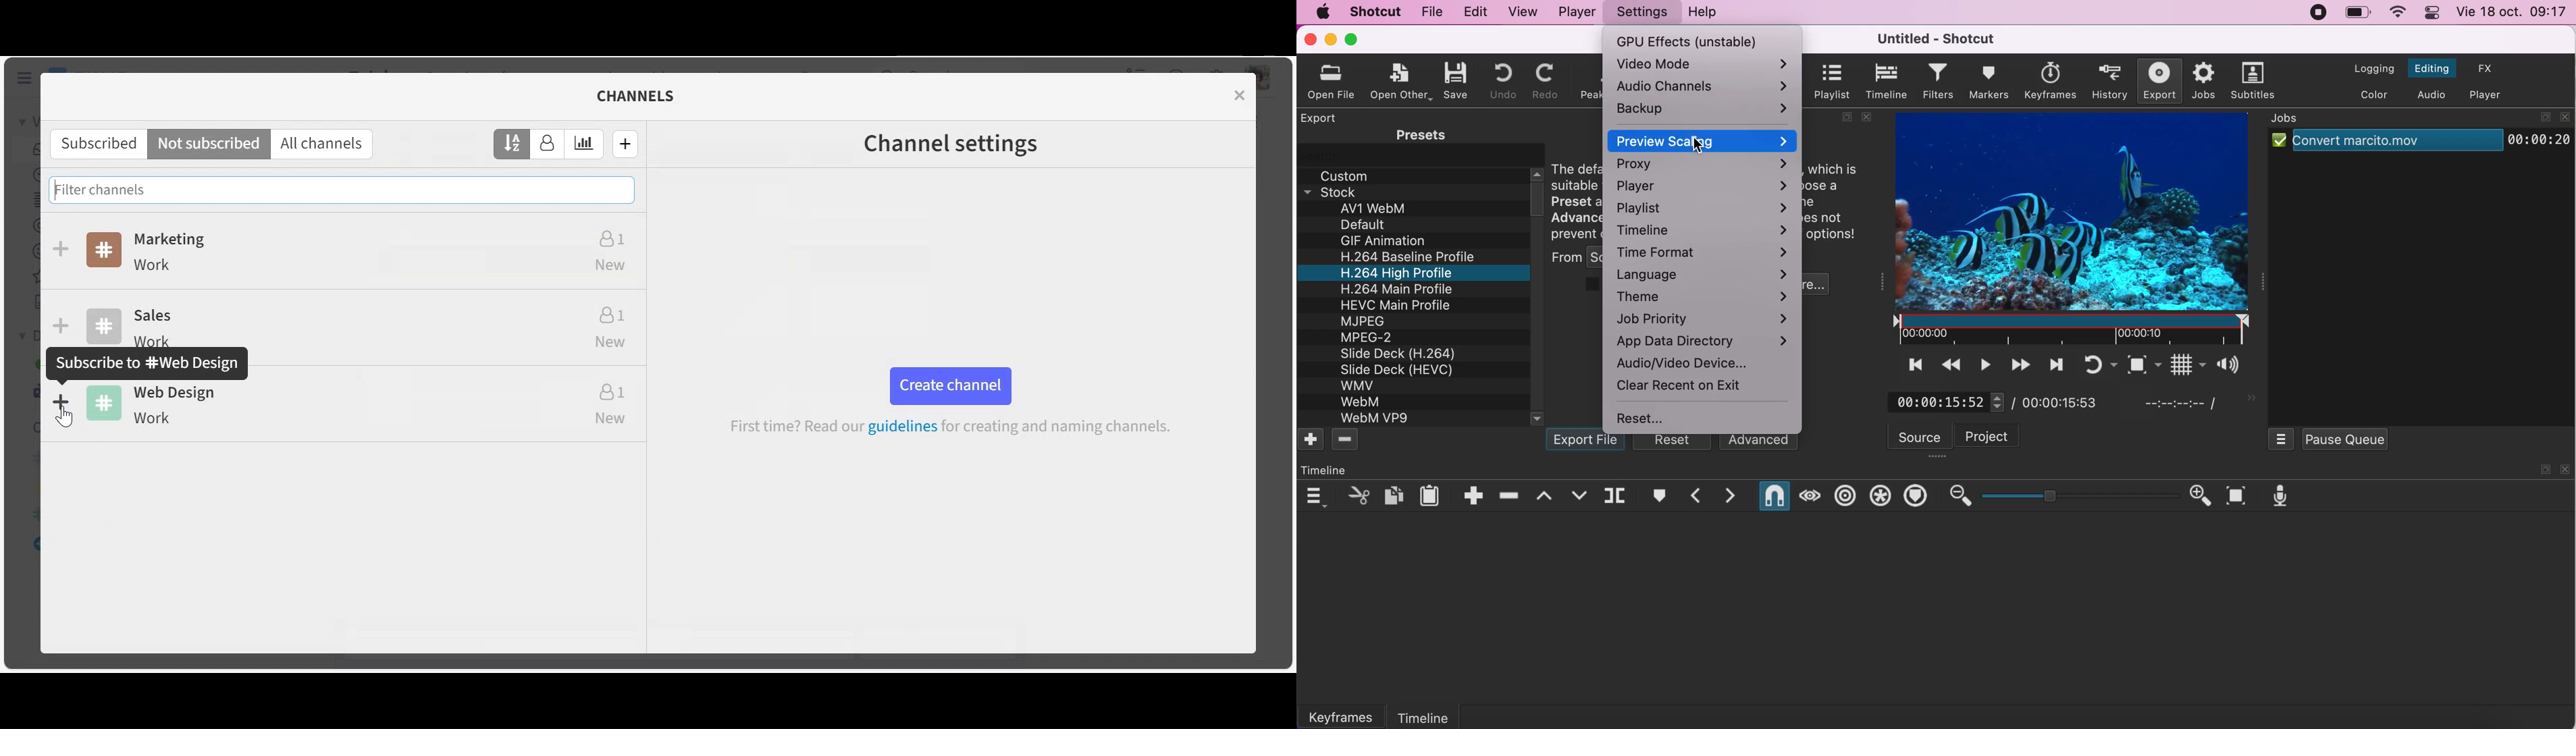 The width and height of the screenshot is (2576, 756). Describe the element at coordinates (2432, 95) in the screenshot. I see `switch to the audio layout` at that location.